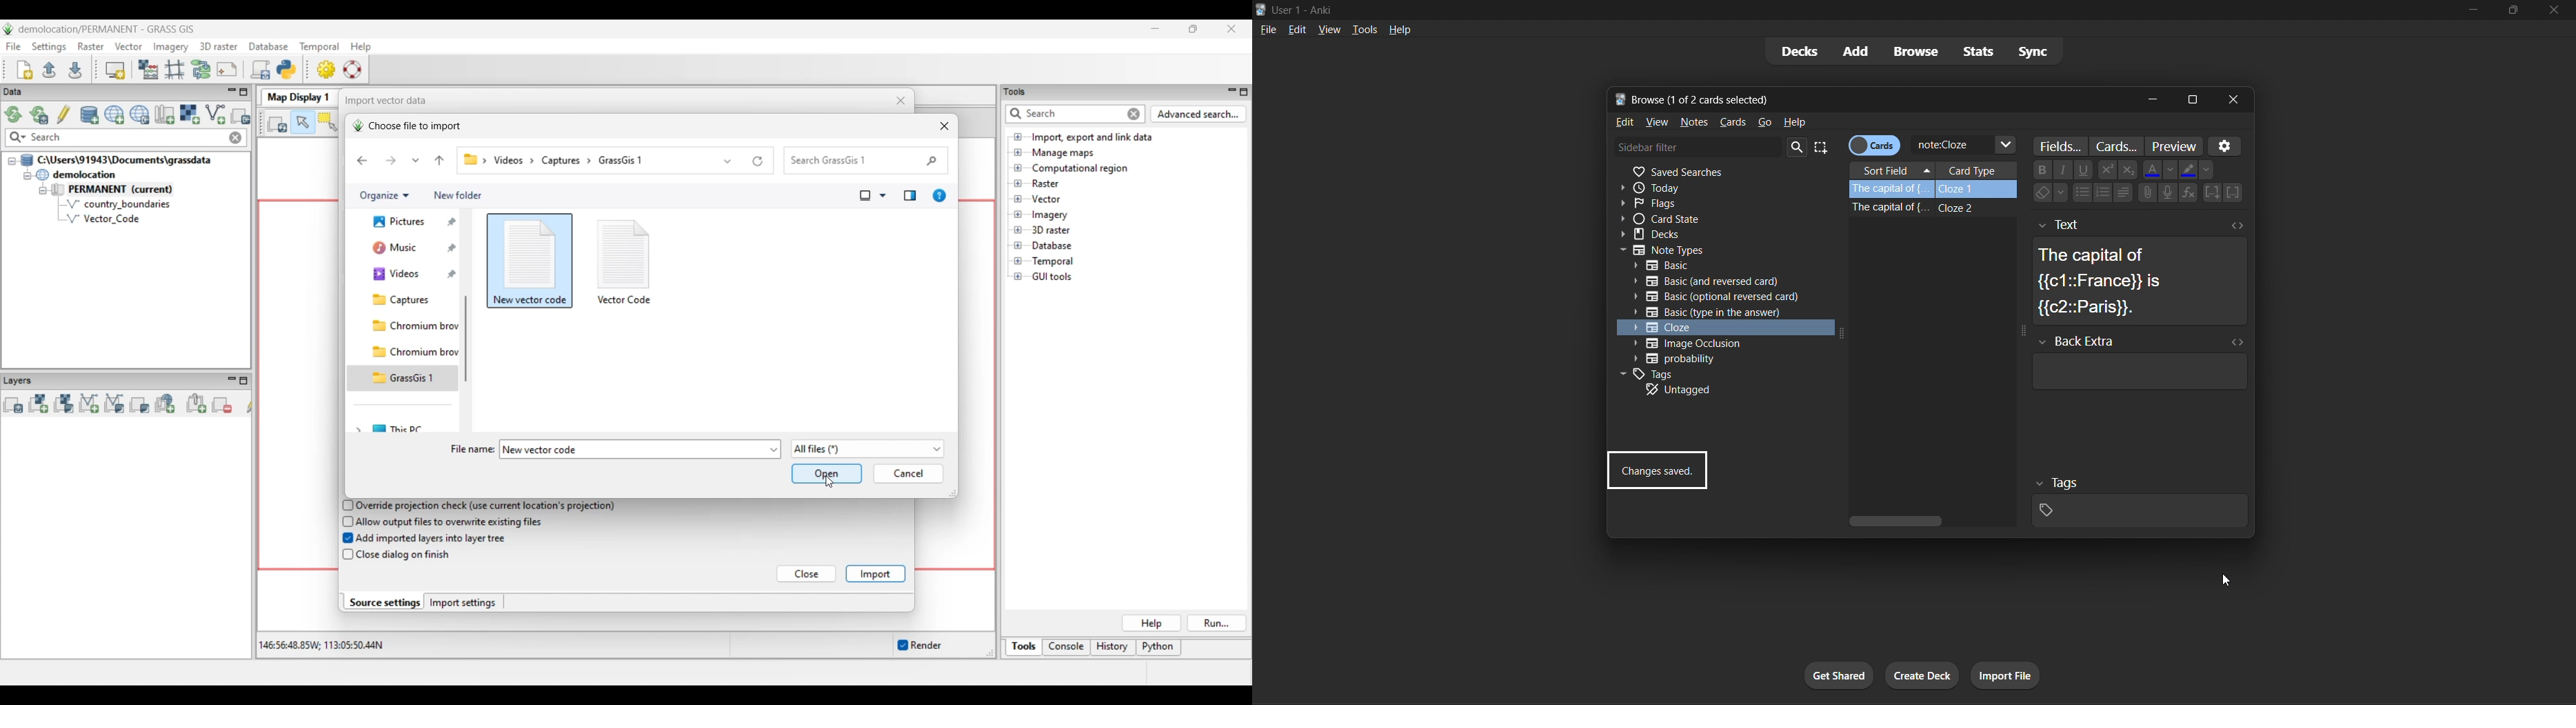 Image resolution: width=2576 pixels, height=728 pixels. I want to click on search cards, so click(1964, 146).